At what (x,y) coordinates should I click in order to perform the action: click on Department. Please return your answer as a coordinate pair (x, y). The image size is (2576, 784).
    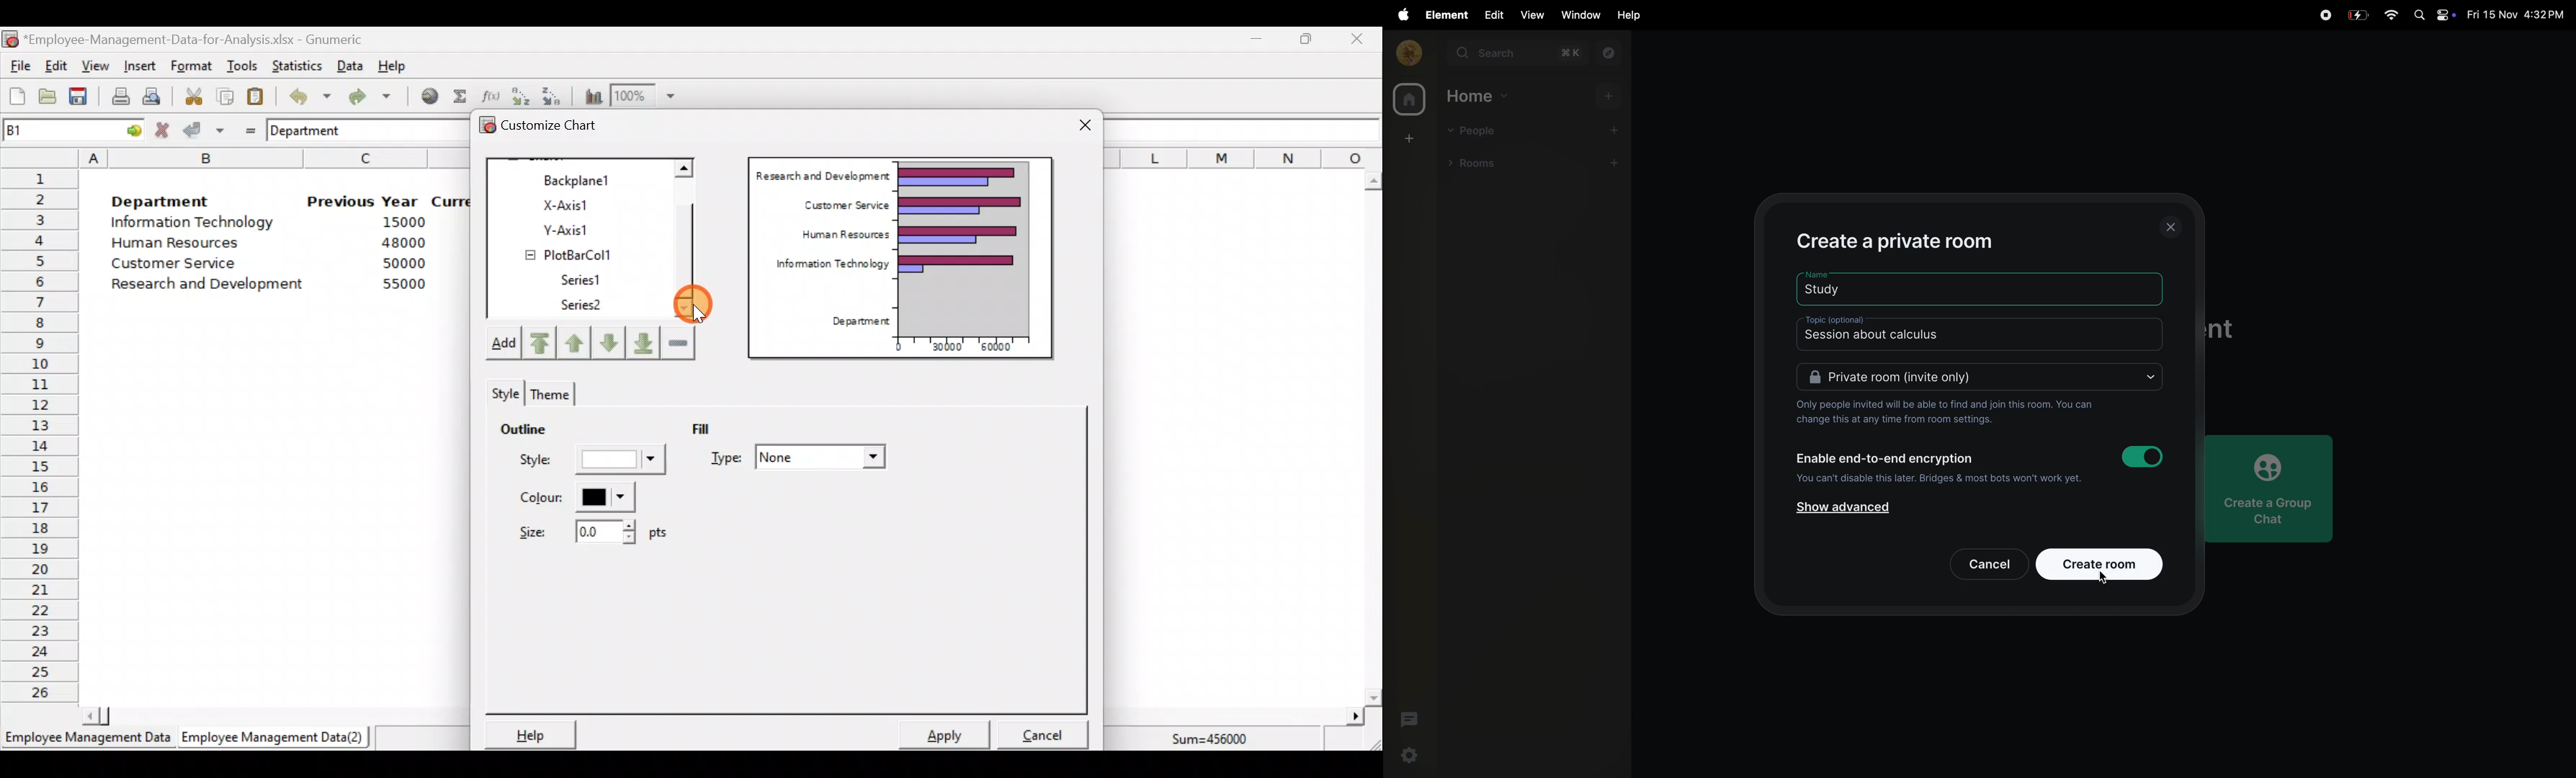
    Looking at the image, I should click on (160, 197).